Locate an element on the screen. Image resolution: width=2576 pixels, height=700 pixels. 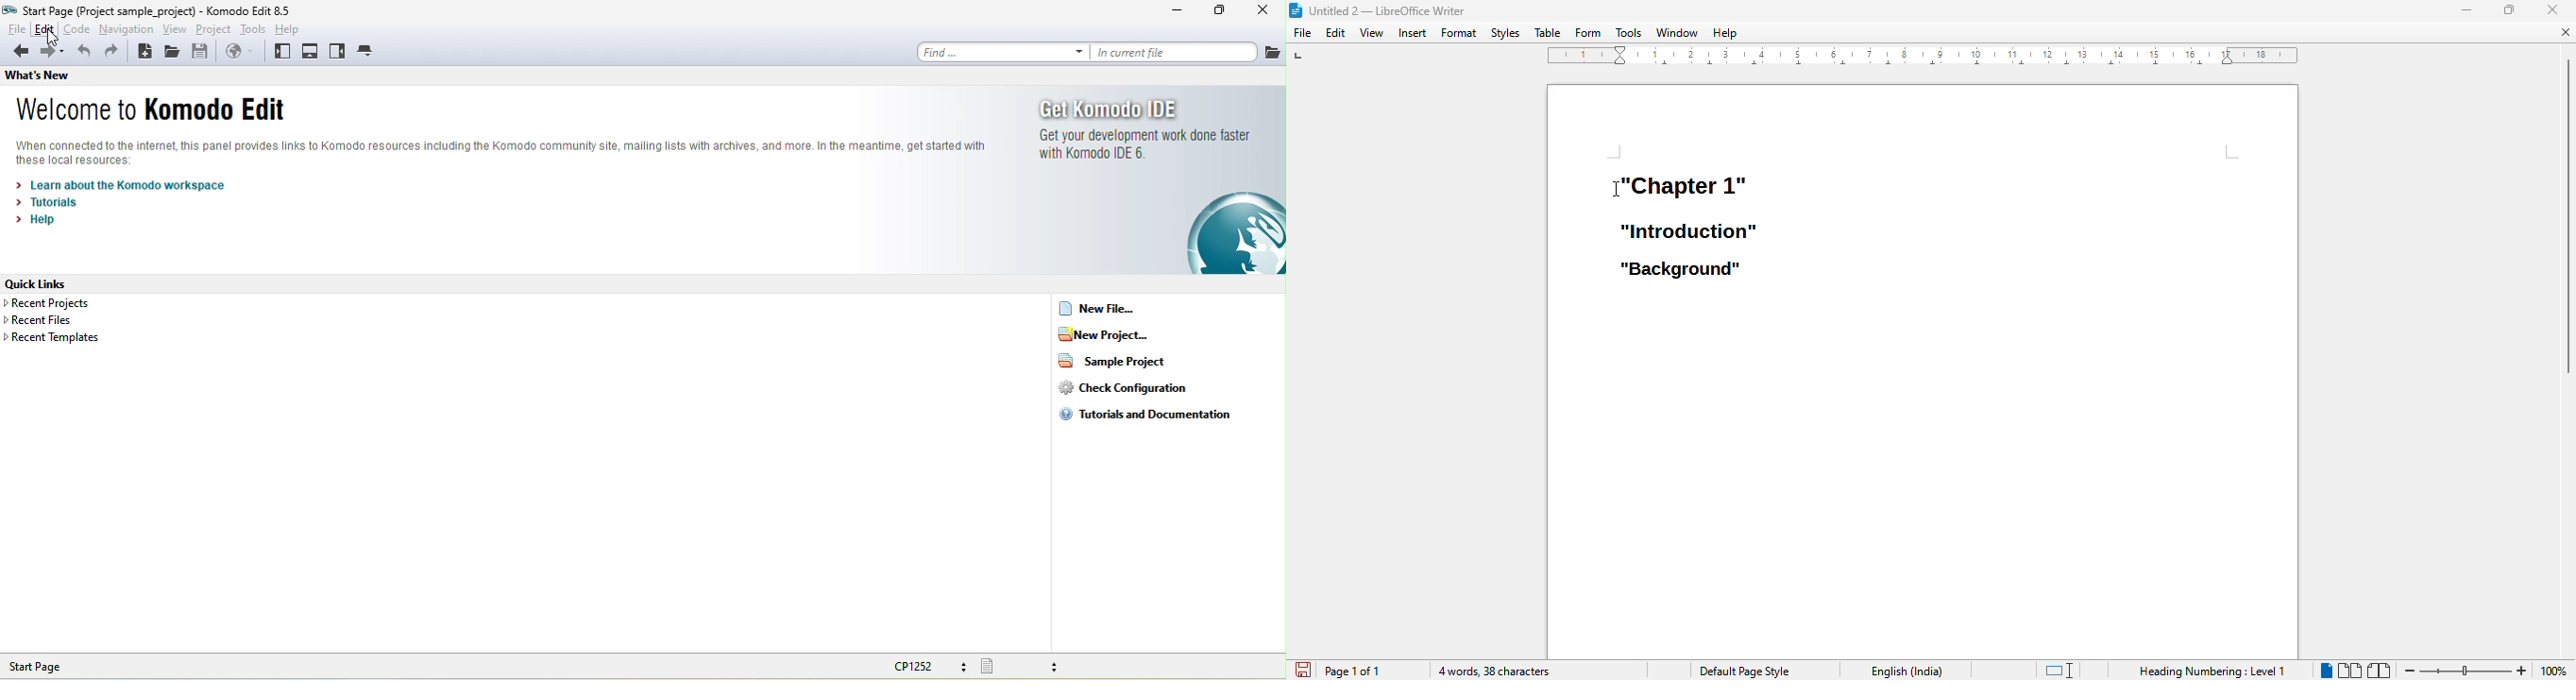
code is located at coordinates (79, 30).